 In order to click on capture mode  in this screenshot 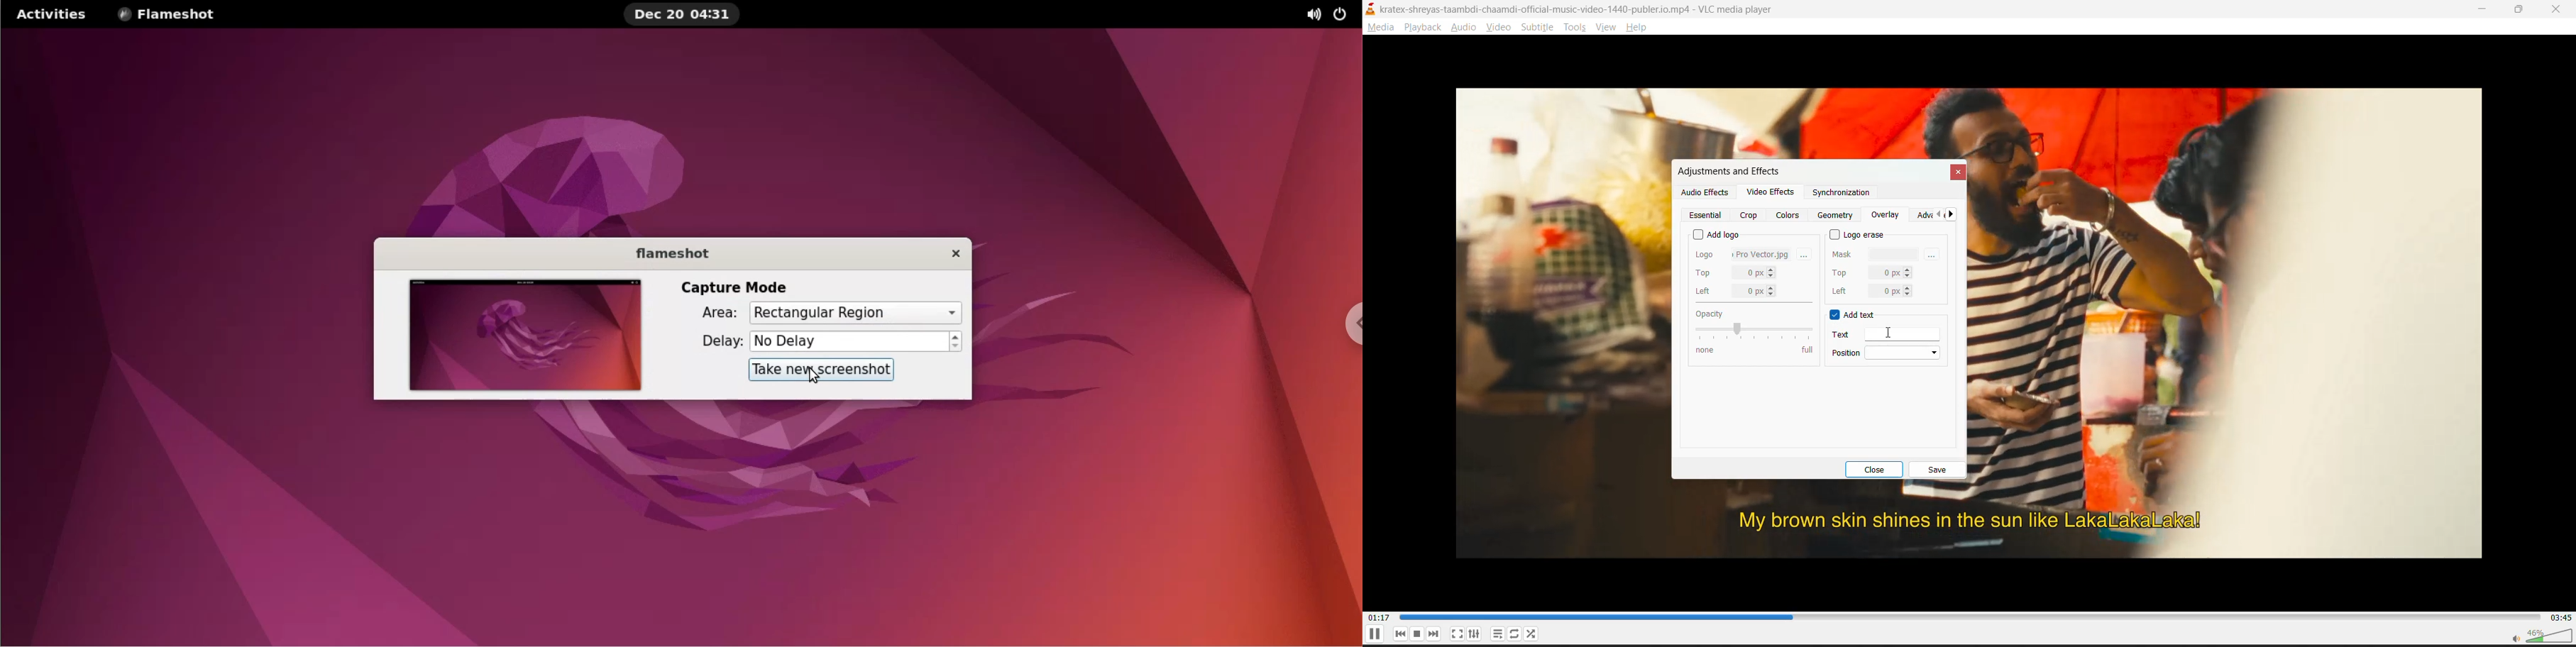, I will do `click(742, 287)`.